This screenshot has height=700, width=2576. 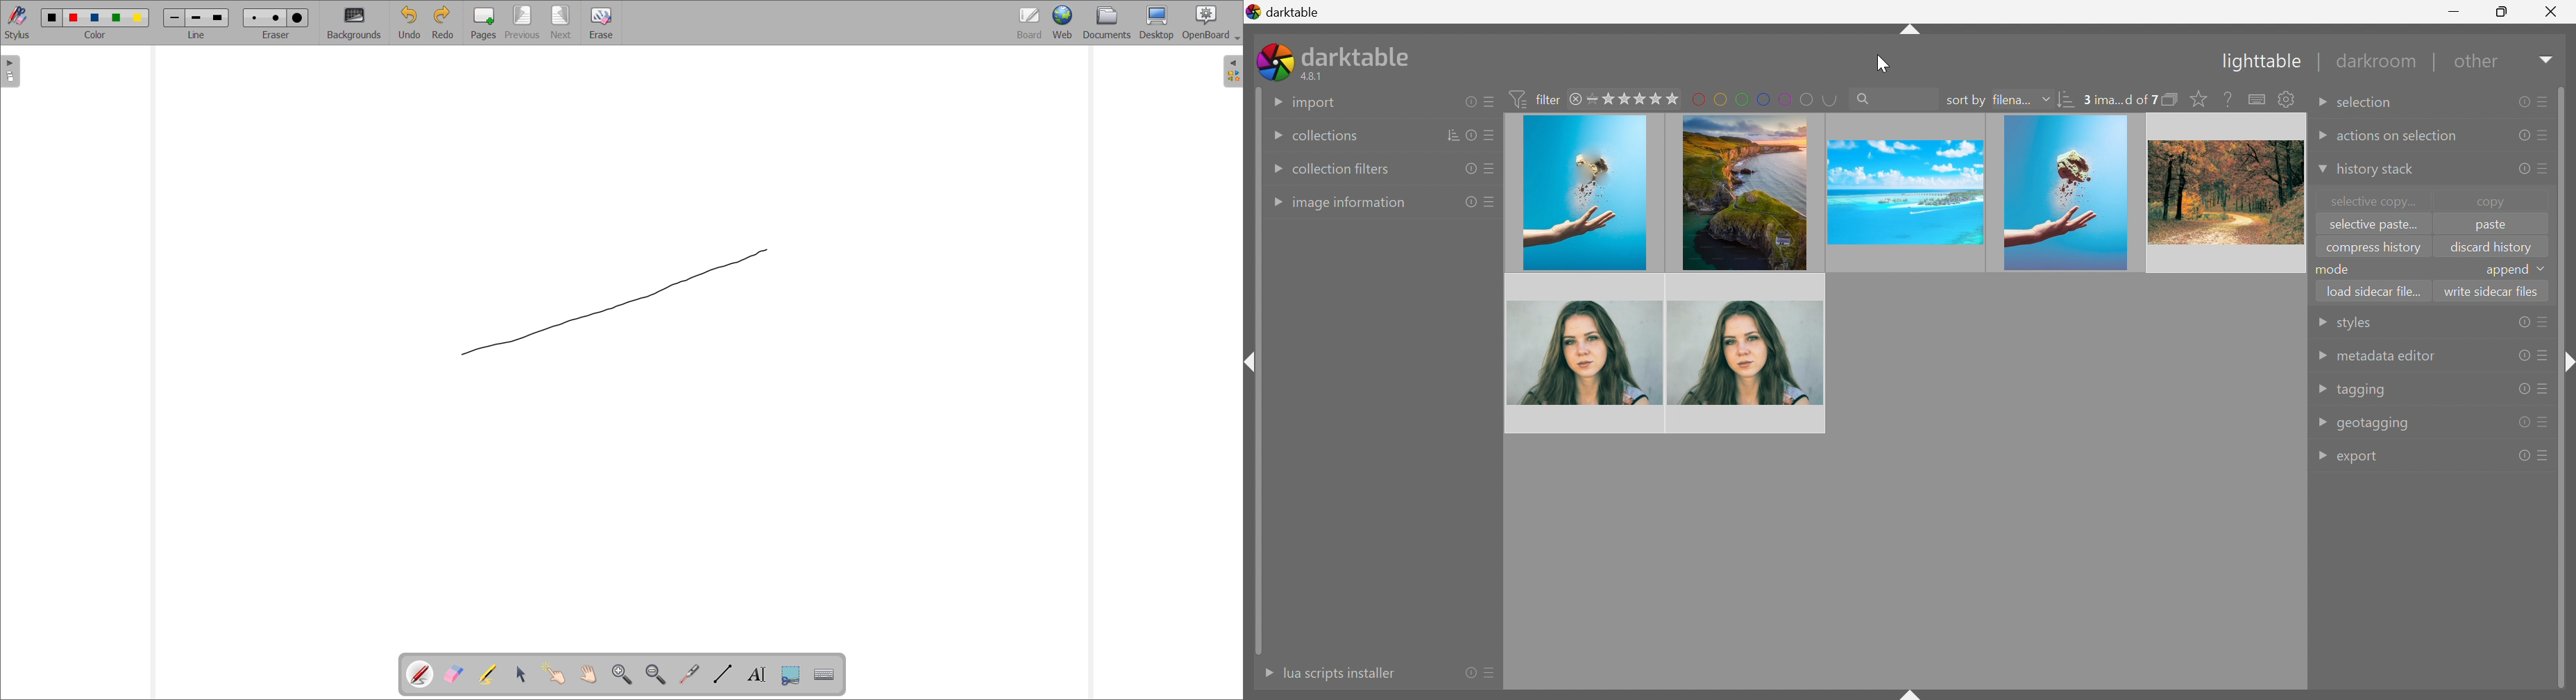 I want to click on More, so click(x=1264, y=673).